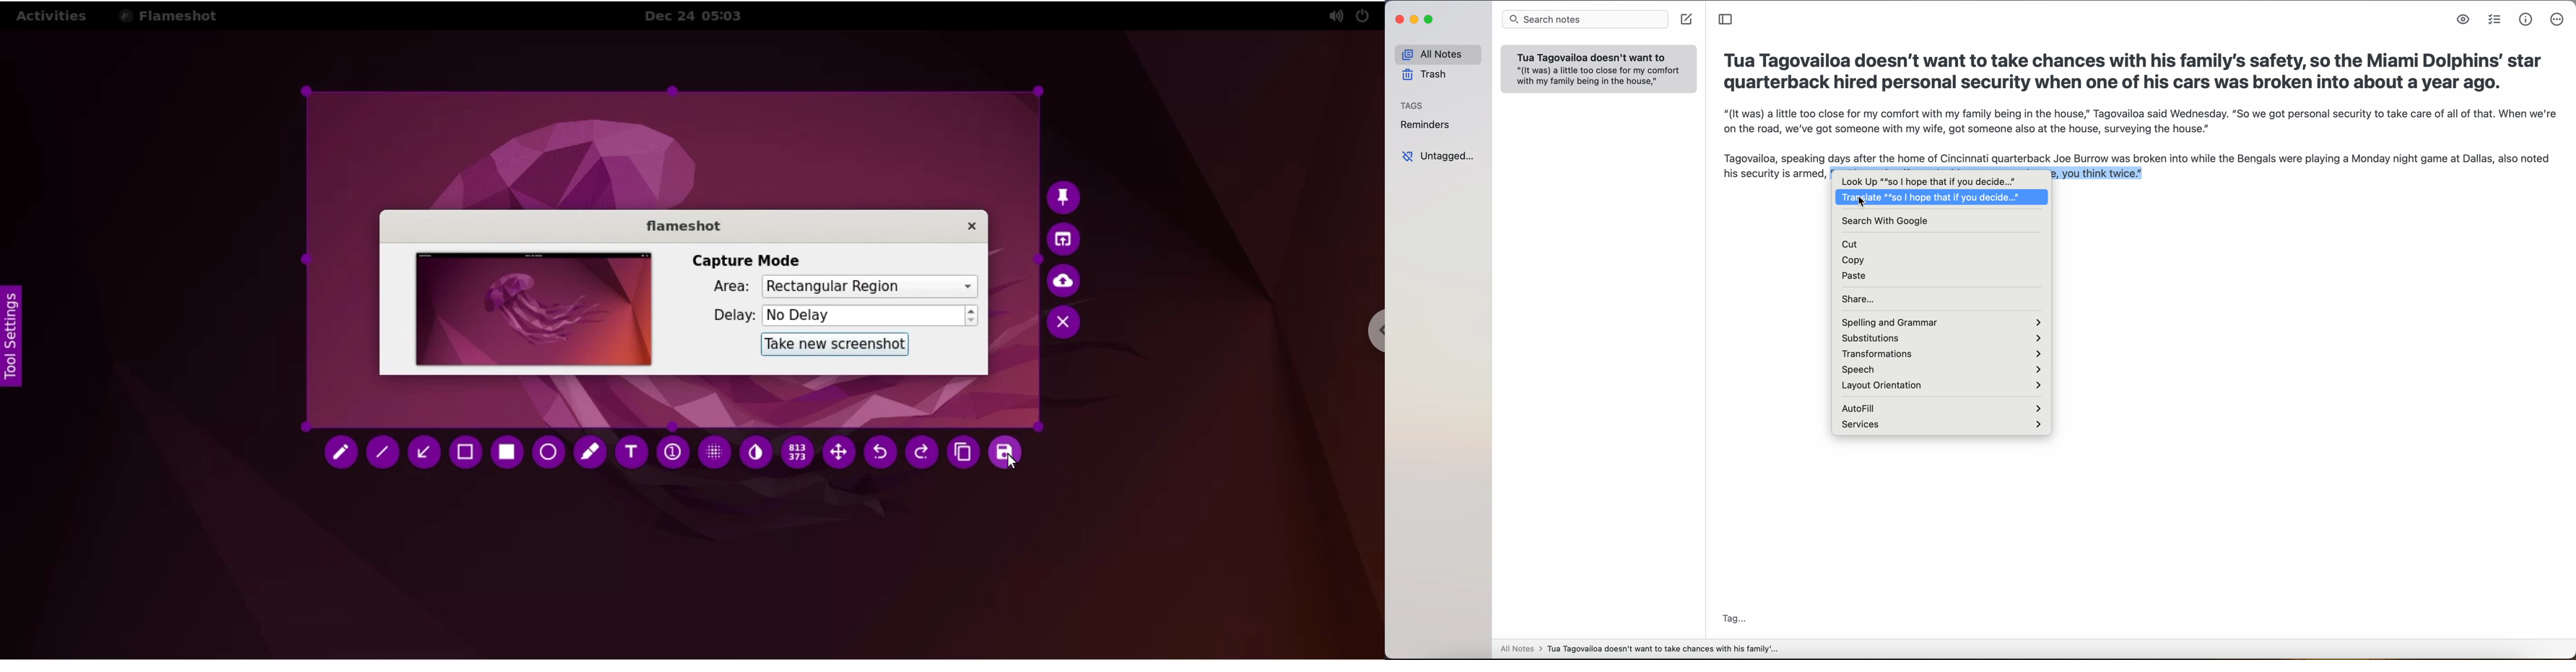 Image resolution: width=2576 pixels, height=672 pixels. Describe the element at coordinates (1440, 156) in the screenshot. I see `untagged` at that location.